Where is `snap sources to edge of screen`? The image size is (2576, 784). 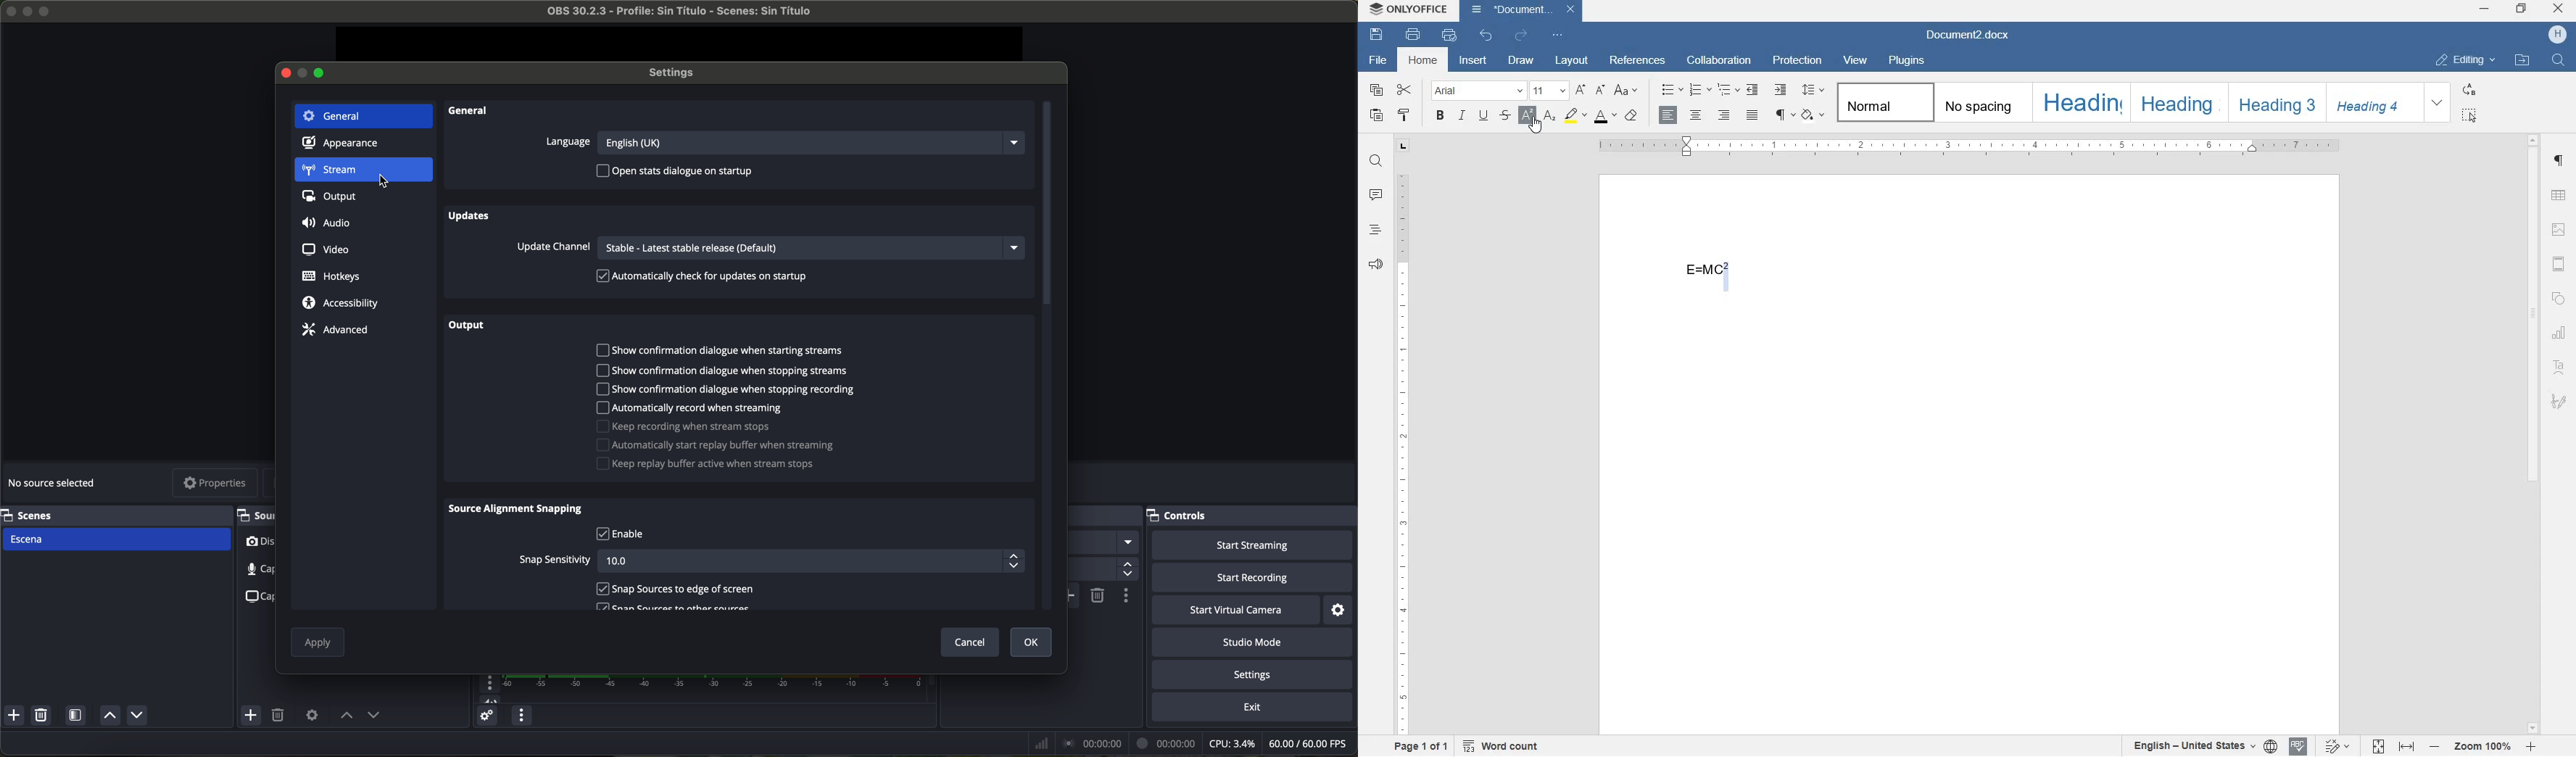 snap sources to edge of screen is located at coordinates (680, 589).